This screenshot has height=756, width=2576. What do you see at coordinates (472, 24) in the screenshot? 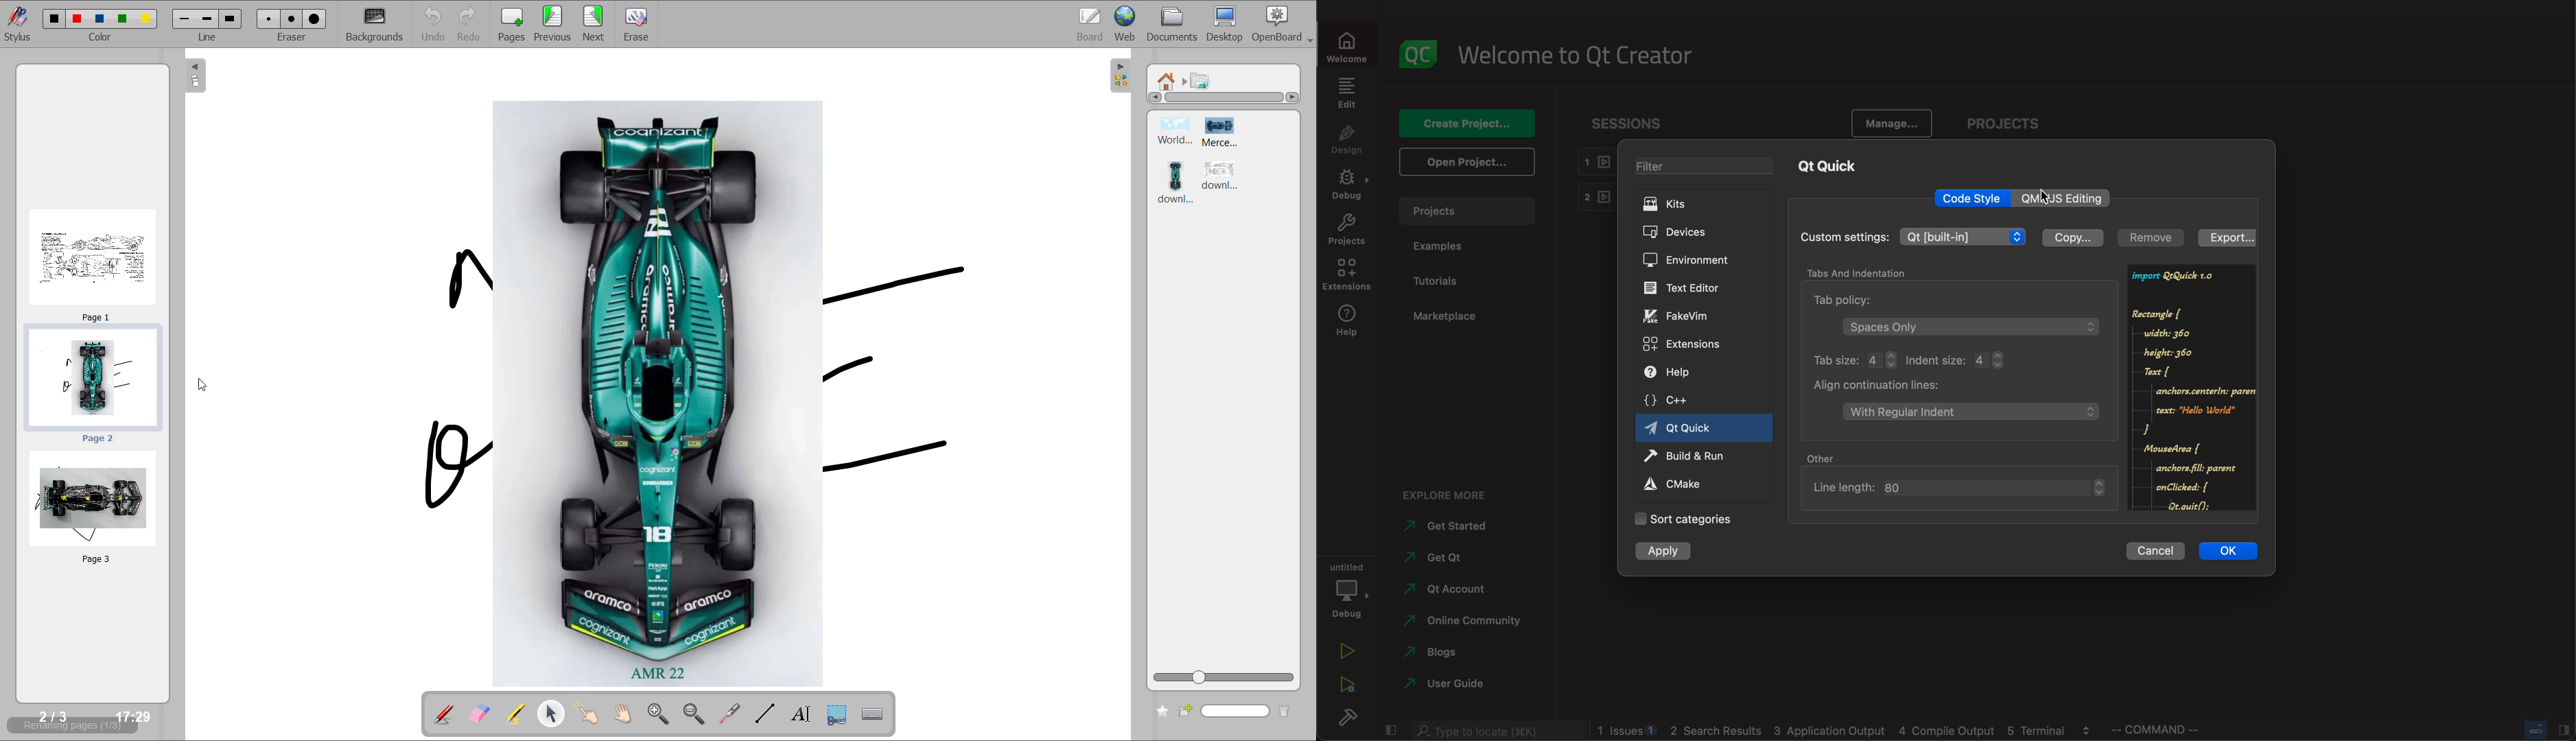
I see `redo` at bounding box center [472, 24].